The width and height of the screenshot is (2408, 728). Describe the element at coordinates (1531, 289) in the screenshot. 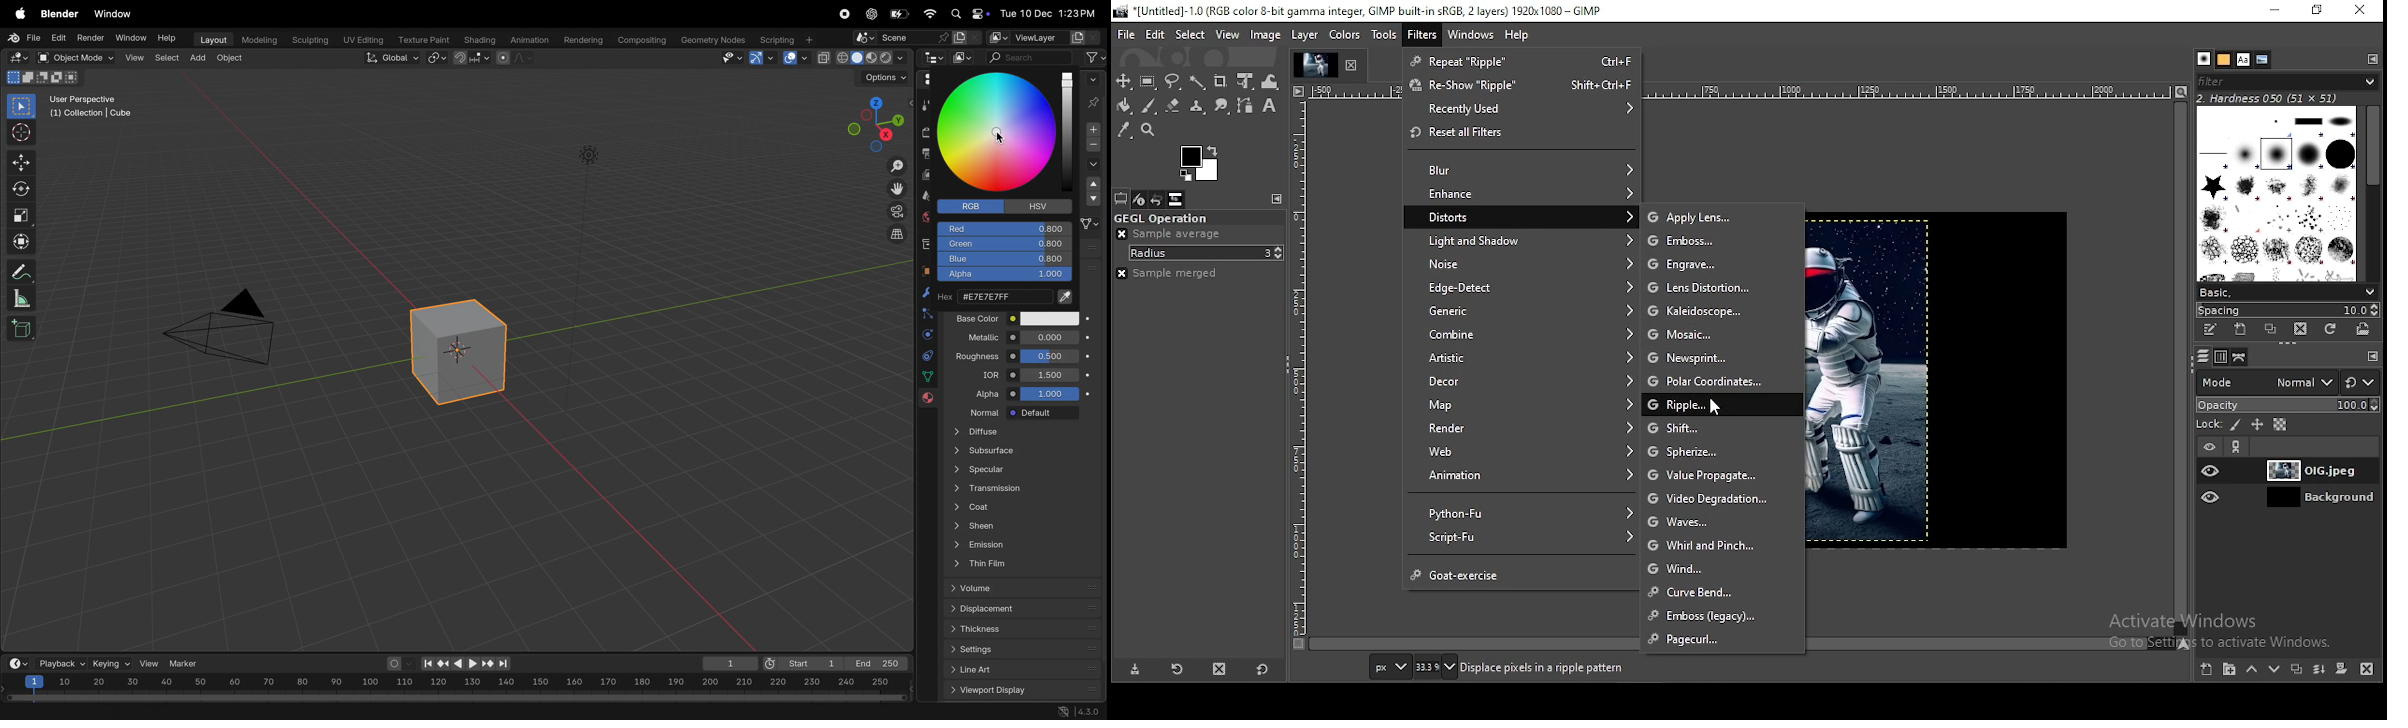

I see `edge detect` at that location.